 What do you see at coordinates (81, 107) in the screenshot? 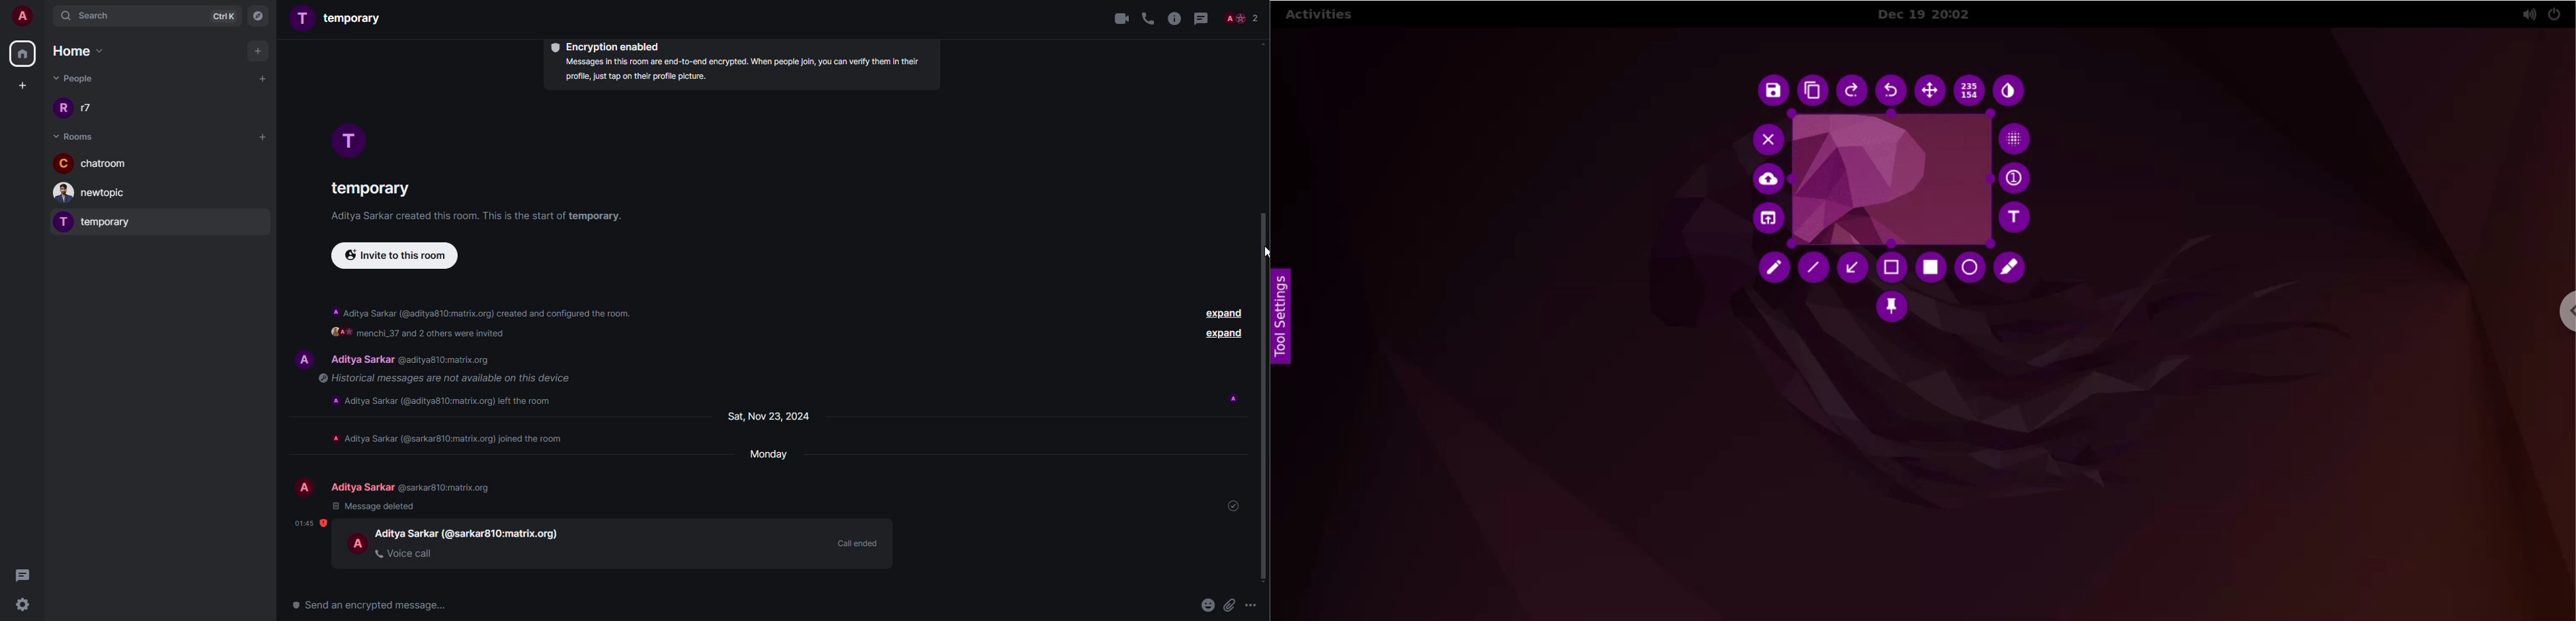
I see `r17` at bounding box center [81, 107].